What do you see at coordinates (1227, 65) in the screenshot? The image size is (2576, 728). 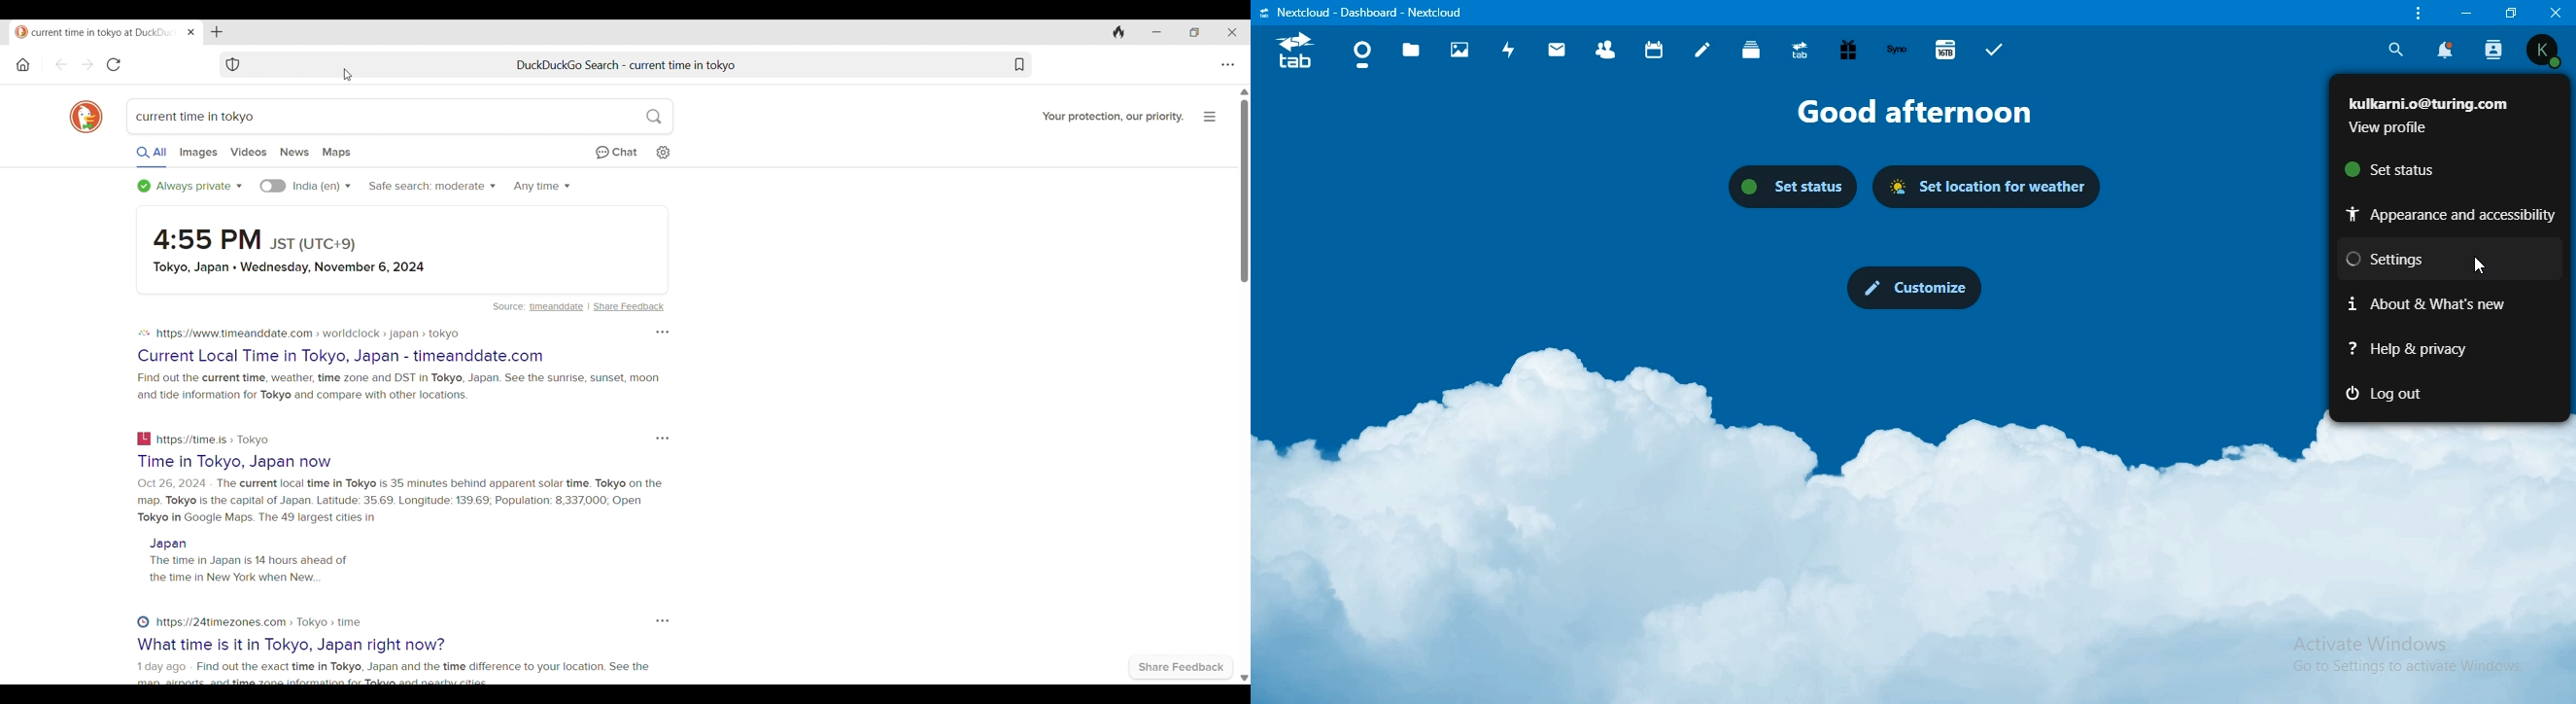 I see `Browser settings` at bounding box center [1227, 65].